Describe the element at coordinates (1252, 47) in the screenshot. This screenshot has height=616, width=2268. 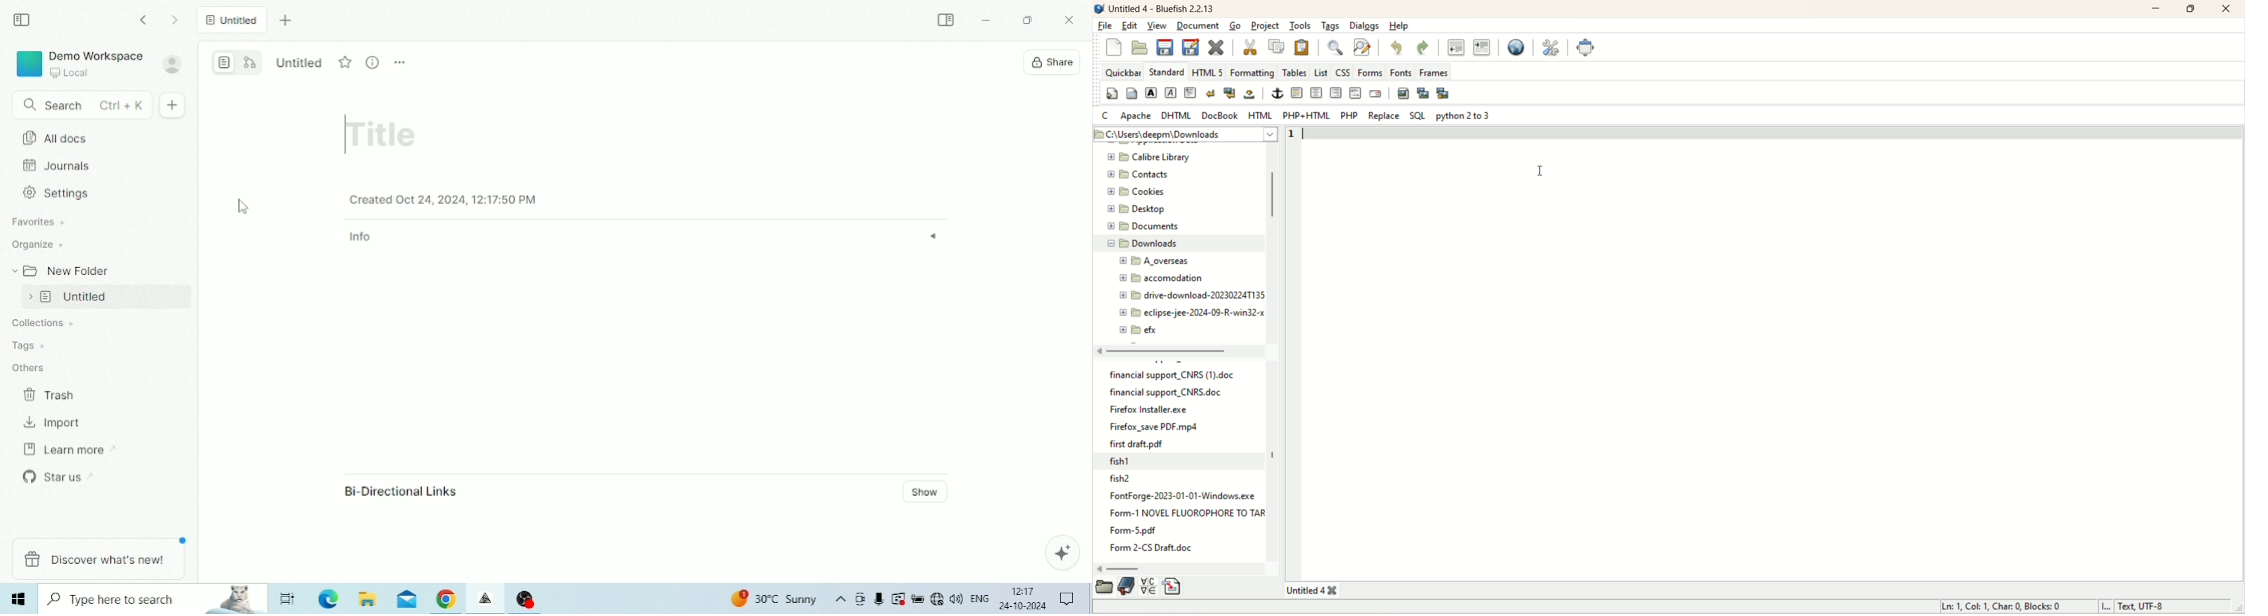
I see `cut` at that location.